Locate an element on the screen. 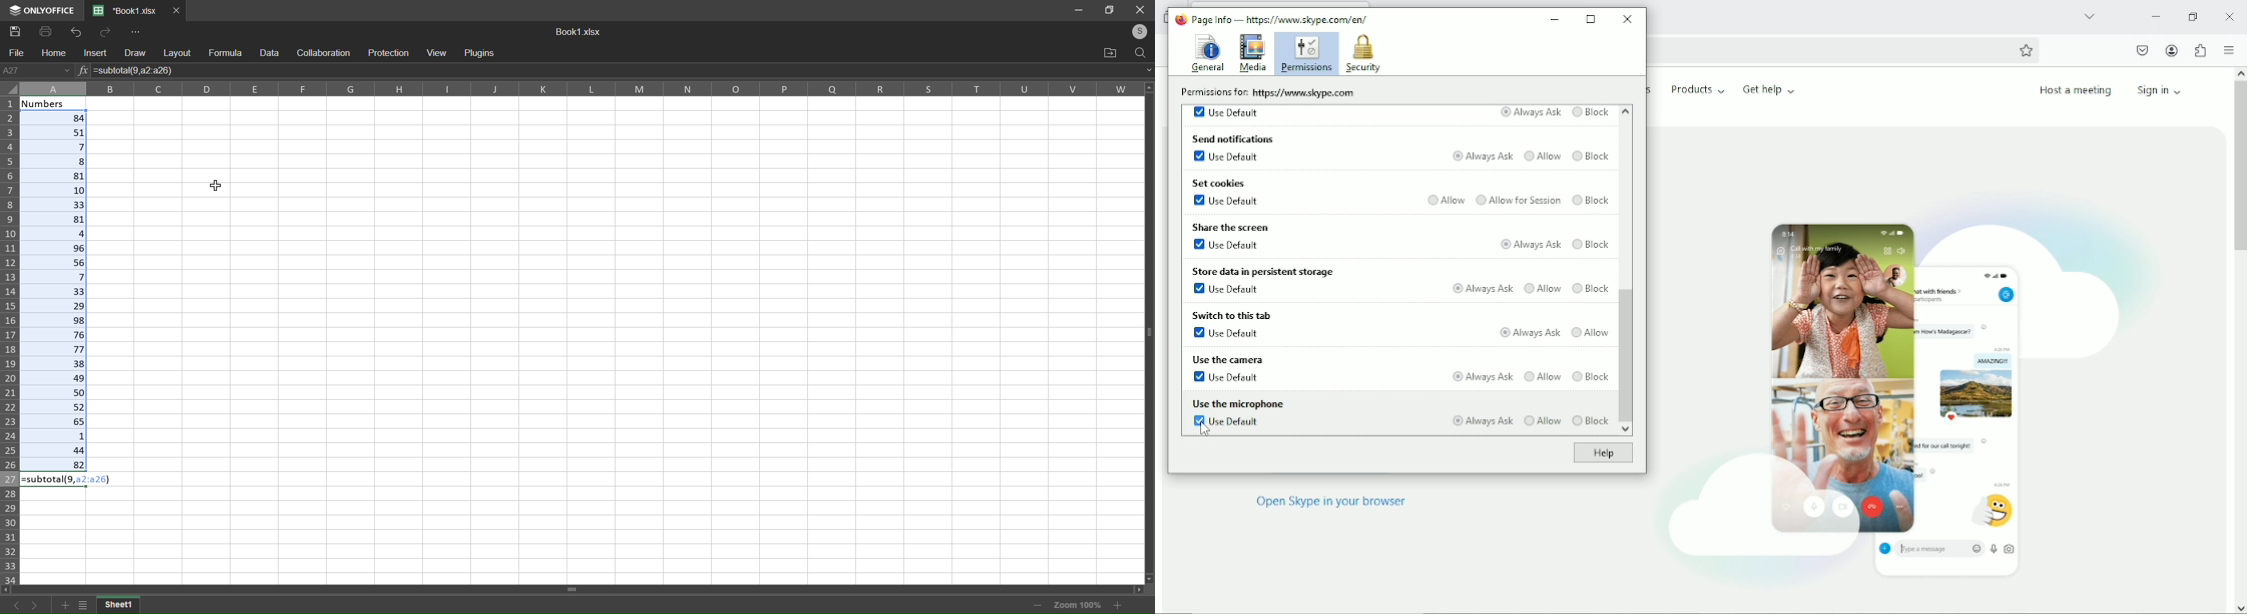 This screenshot has width=2268, height=616. view is located at coordinates (436, 54).